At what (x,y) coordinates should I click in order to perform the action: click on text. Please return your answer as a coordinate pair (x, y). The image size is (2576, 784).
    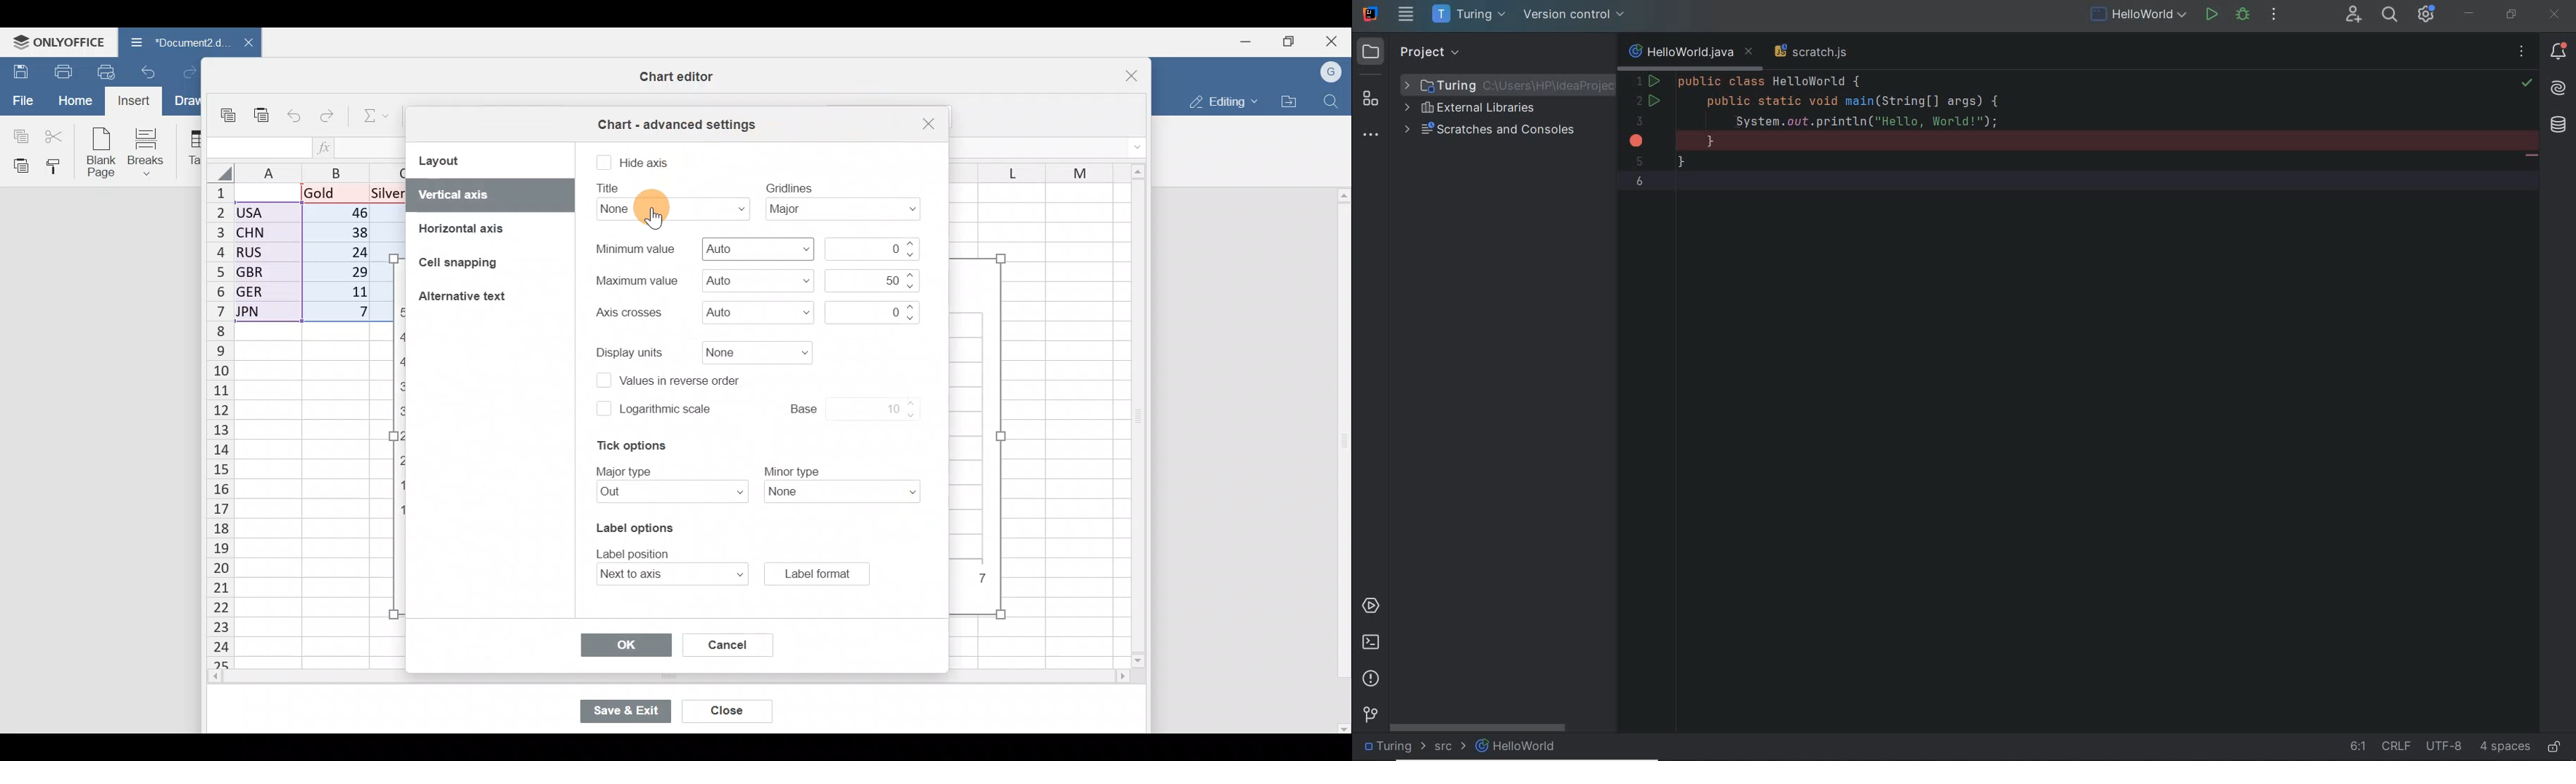
    Looking at the image, I should click on (631, 351).